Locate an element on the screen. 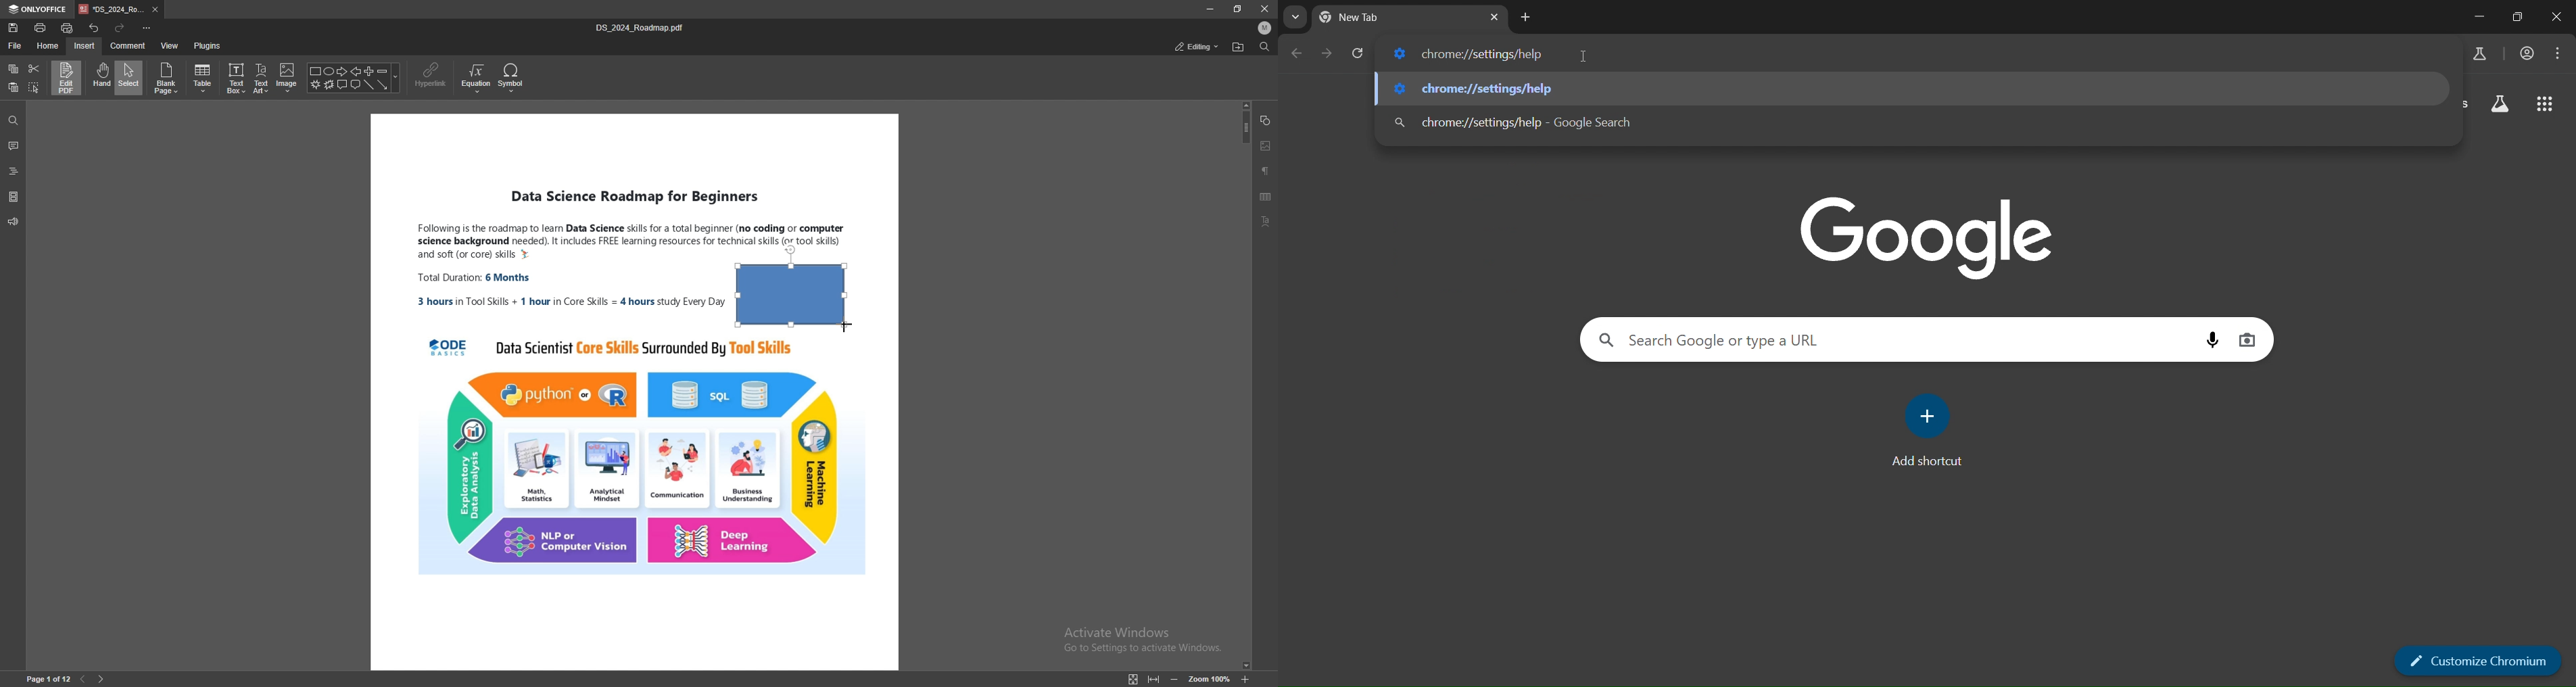 The height and width of the screenshot is (700, 2576). redo is located at coordinates (120, 27).